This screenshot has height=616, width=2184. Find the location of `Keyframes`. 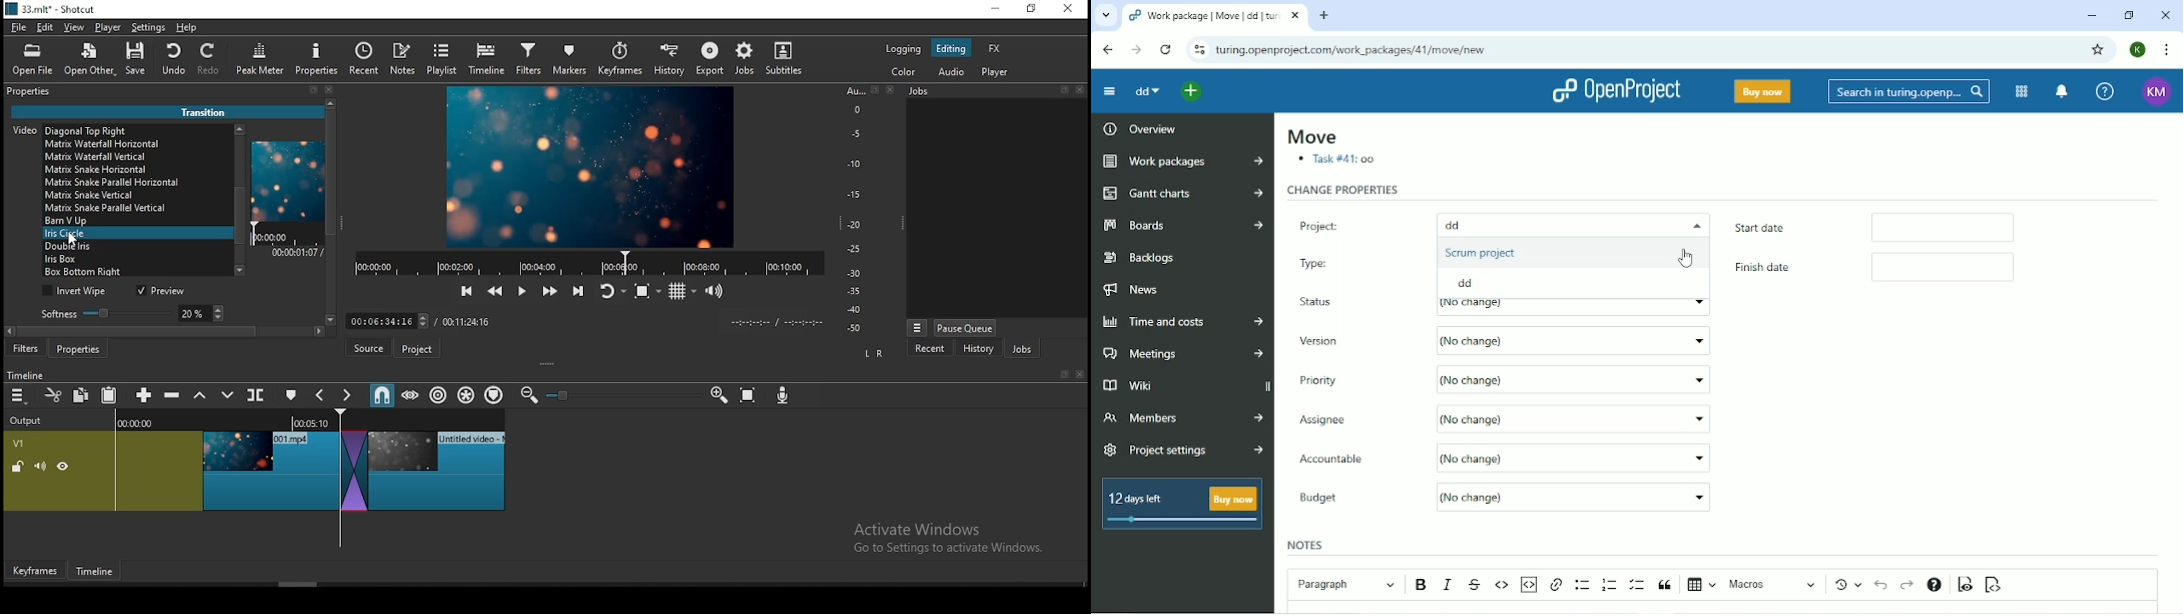

Keyframes is located at coordinates (33, 571).